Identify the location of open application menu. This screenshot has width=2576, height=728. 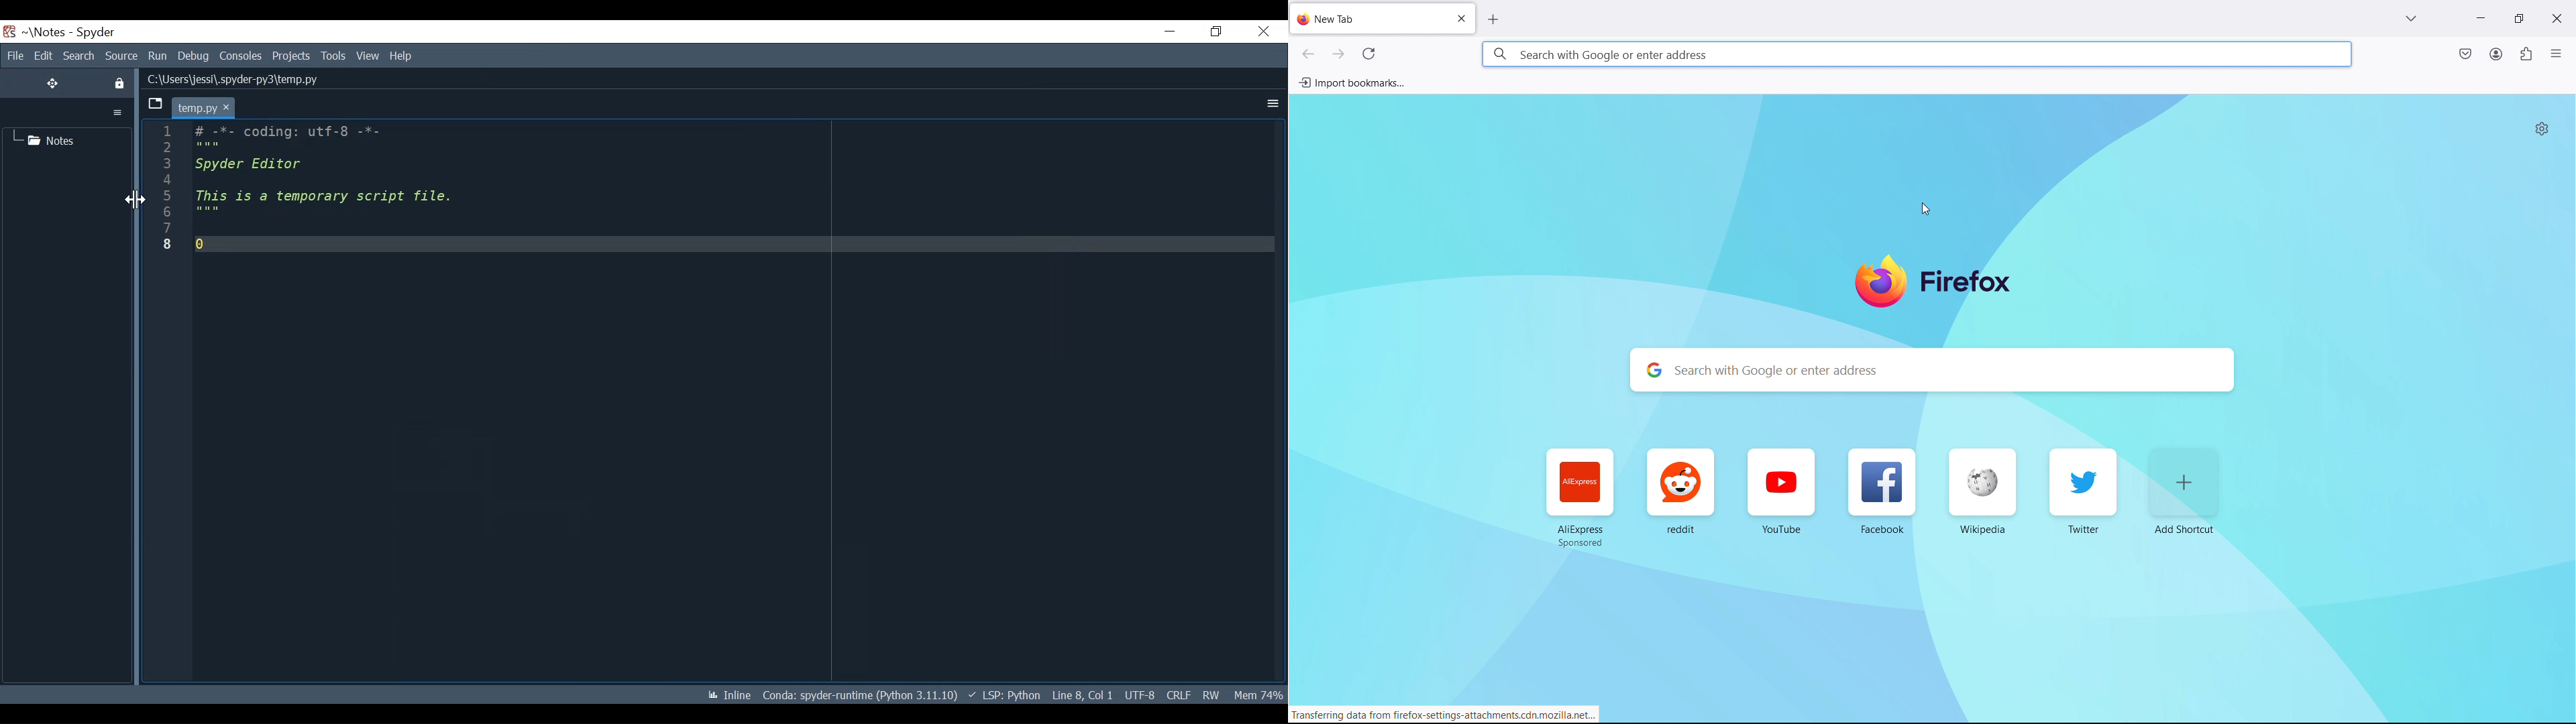
(2556, 52).